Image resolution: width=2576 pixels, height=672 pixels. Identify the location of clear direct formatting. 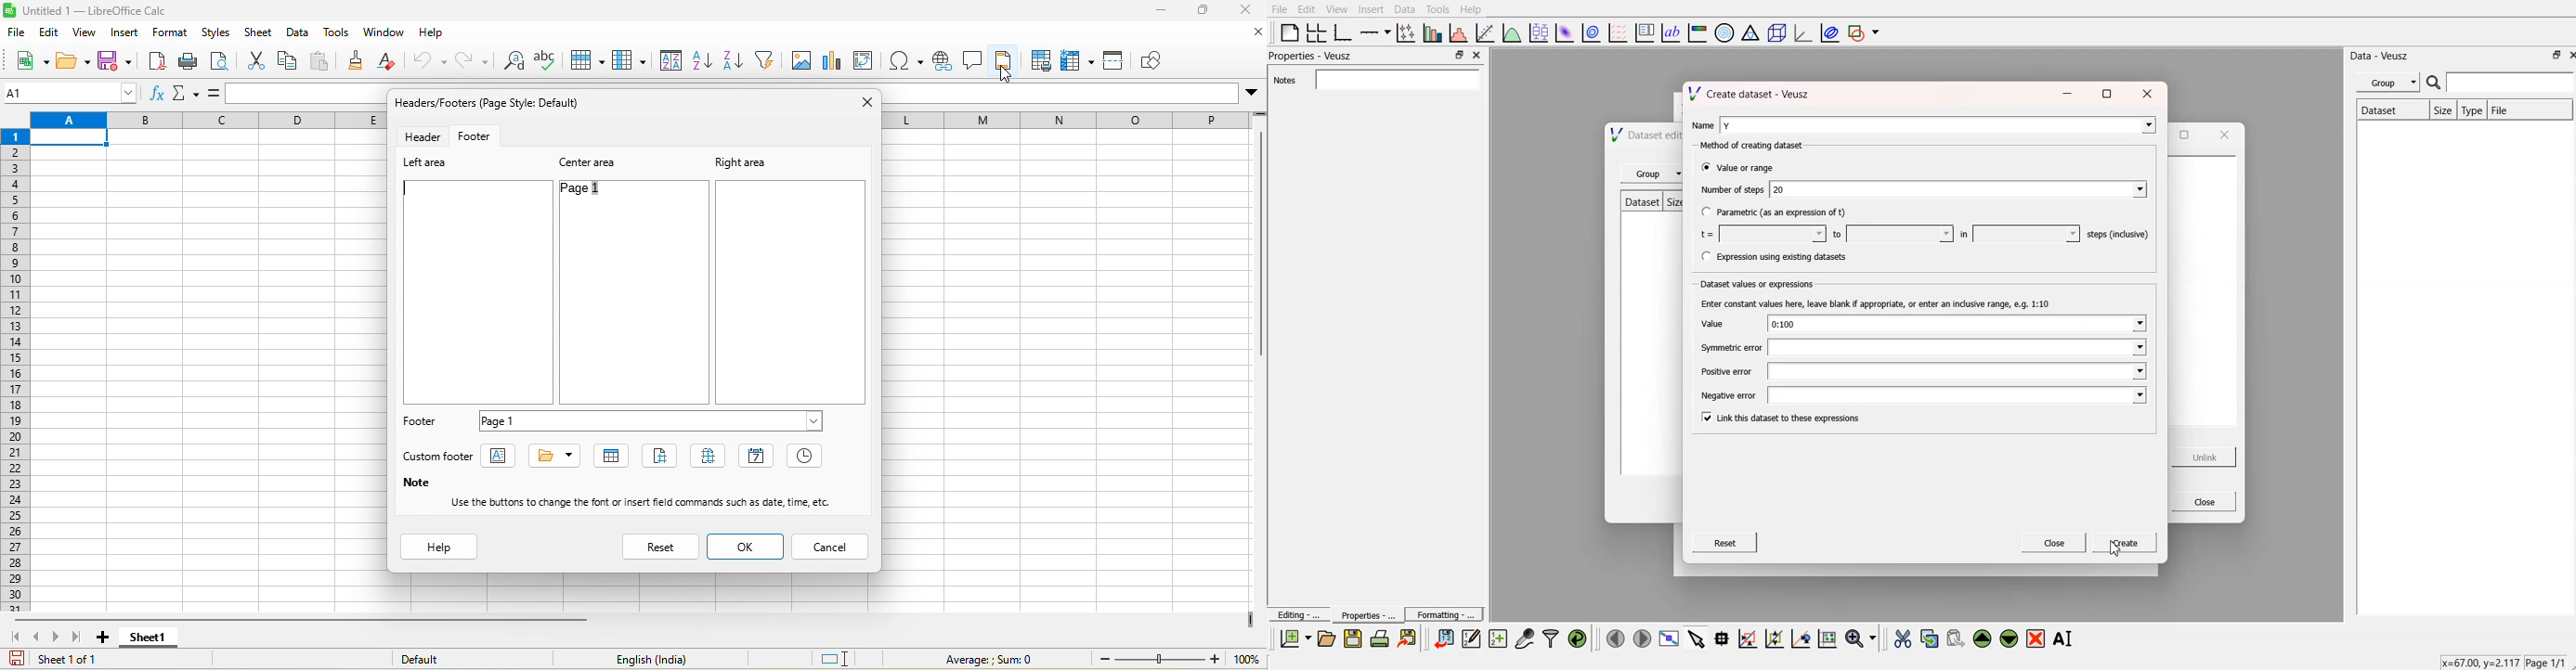
(390, 60).